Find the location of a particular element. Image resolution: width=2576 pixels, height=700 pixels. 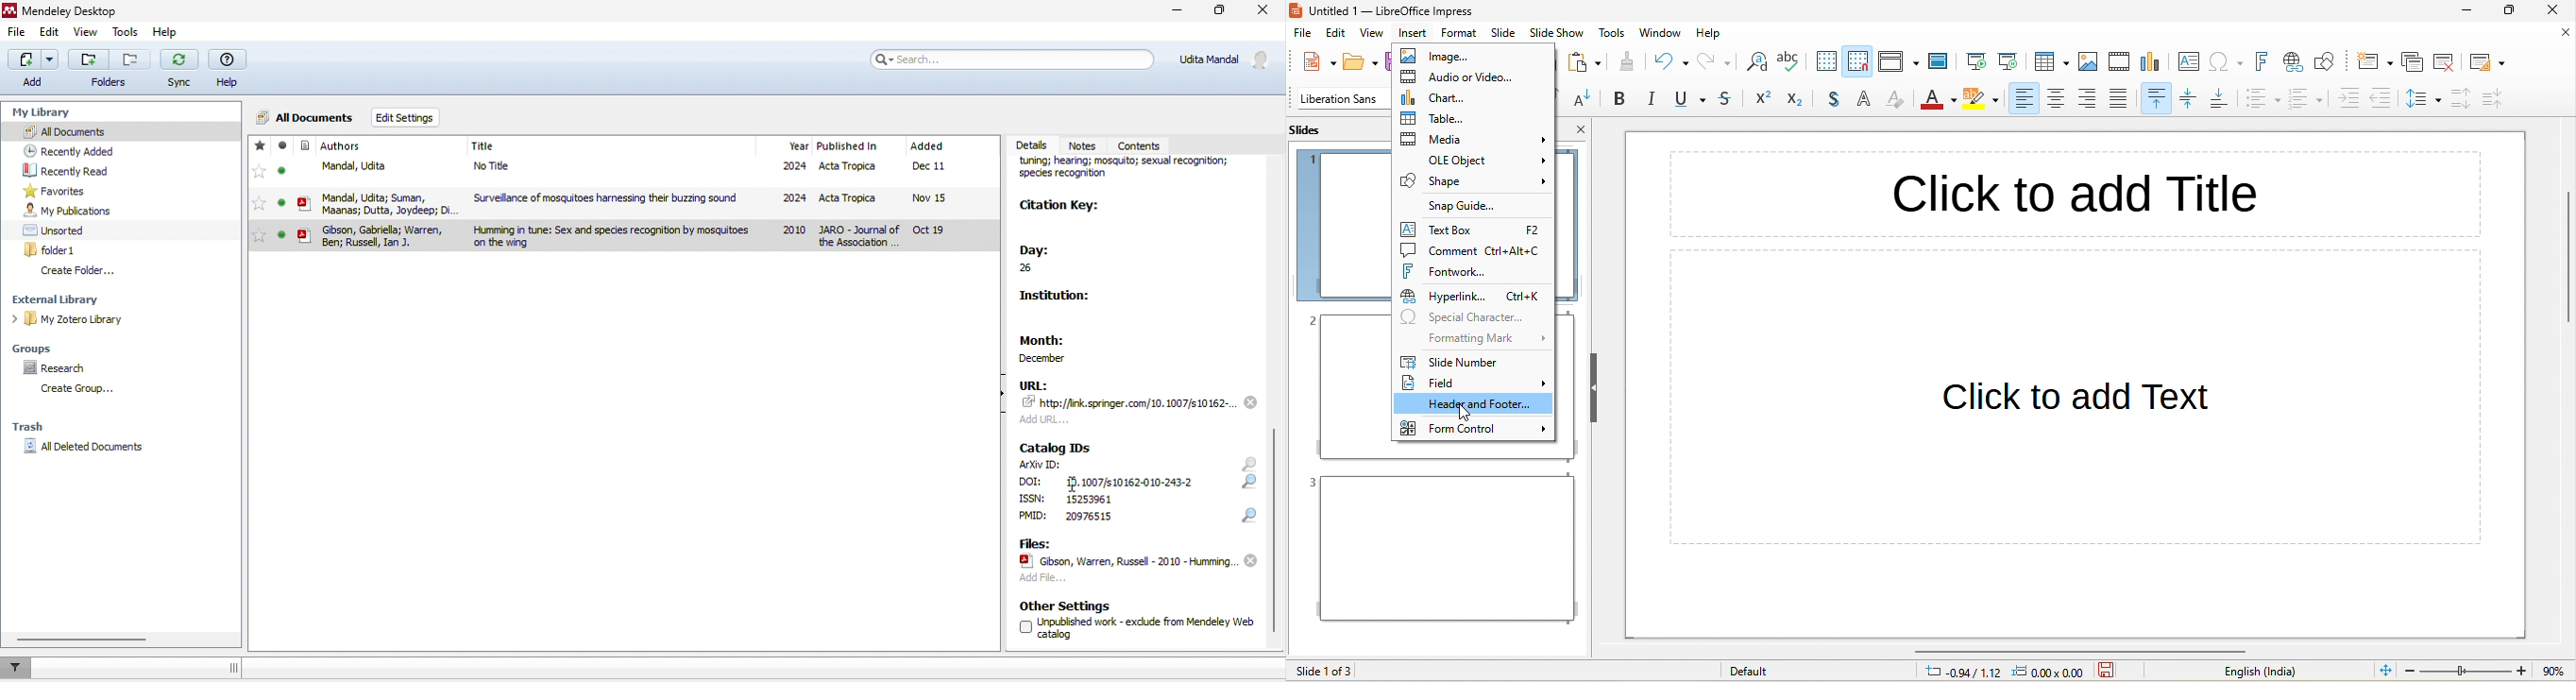

horizontal scroll bar is located at coordinates (2082, 650).